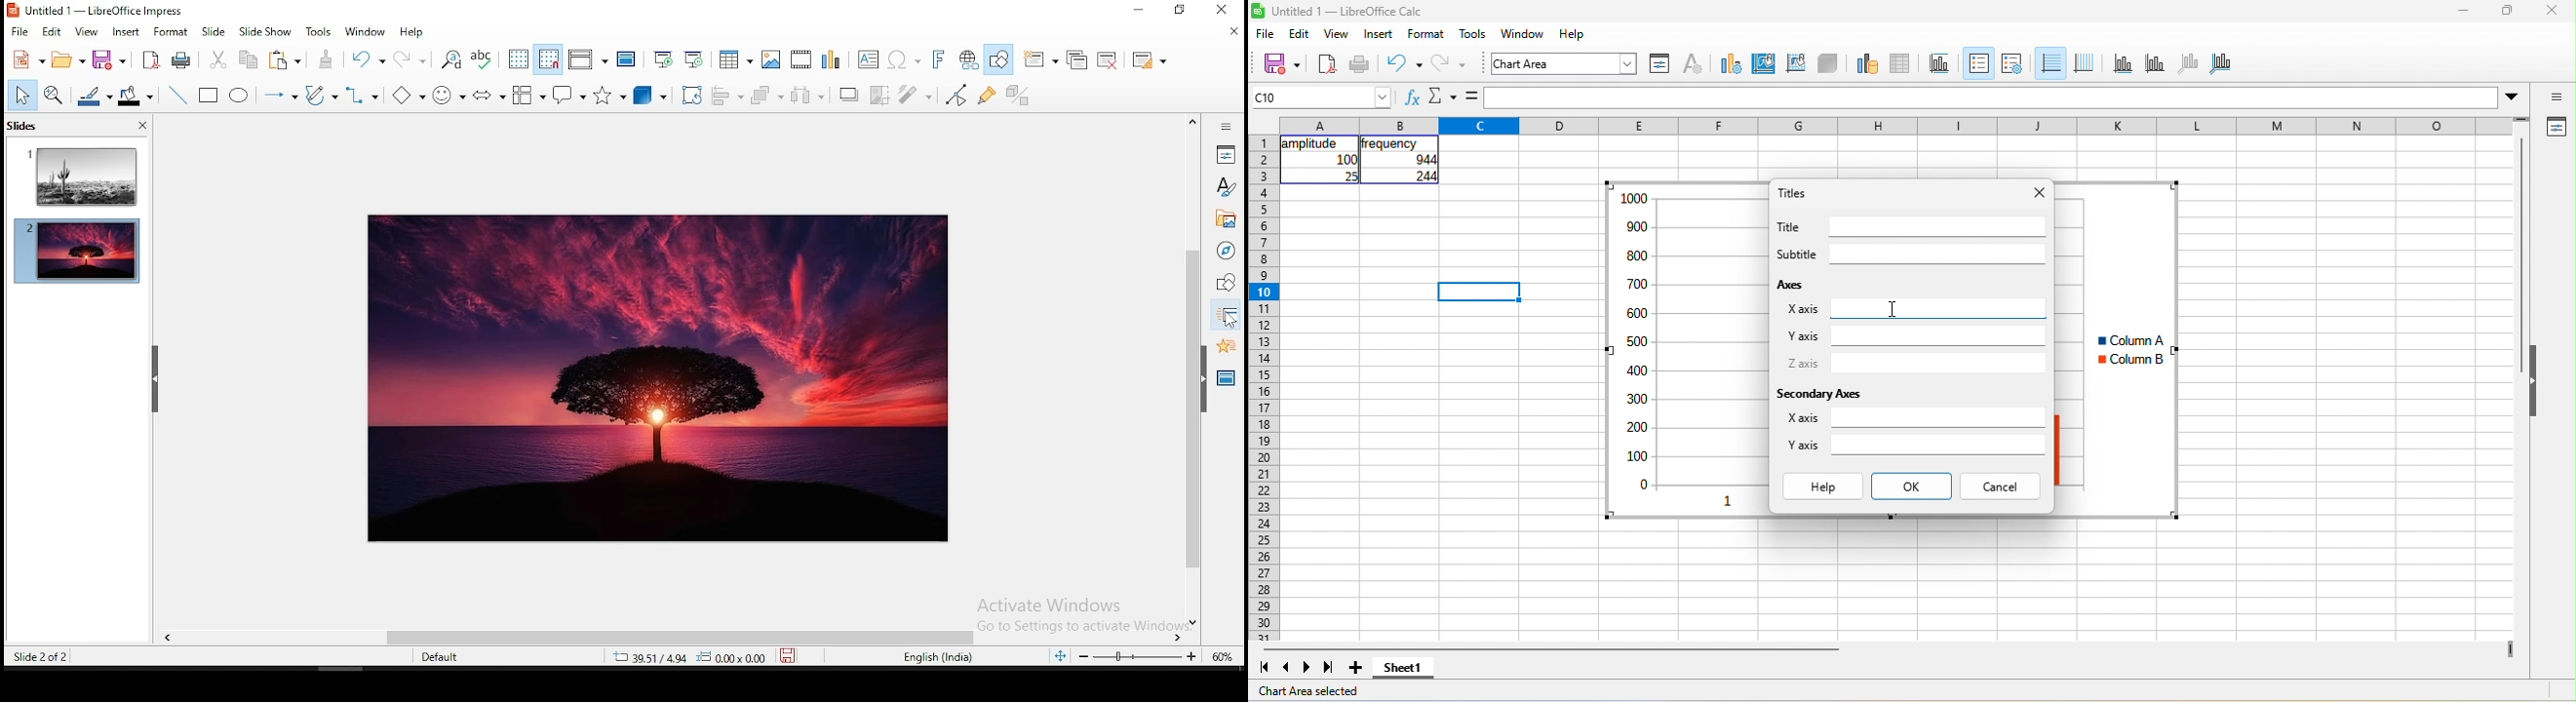 This screenshot has height=728, width=2576. I want to click on horizontal grids, so click(2050, 63).